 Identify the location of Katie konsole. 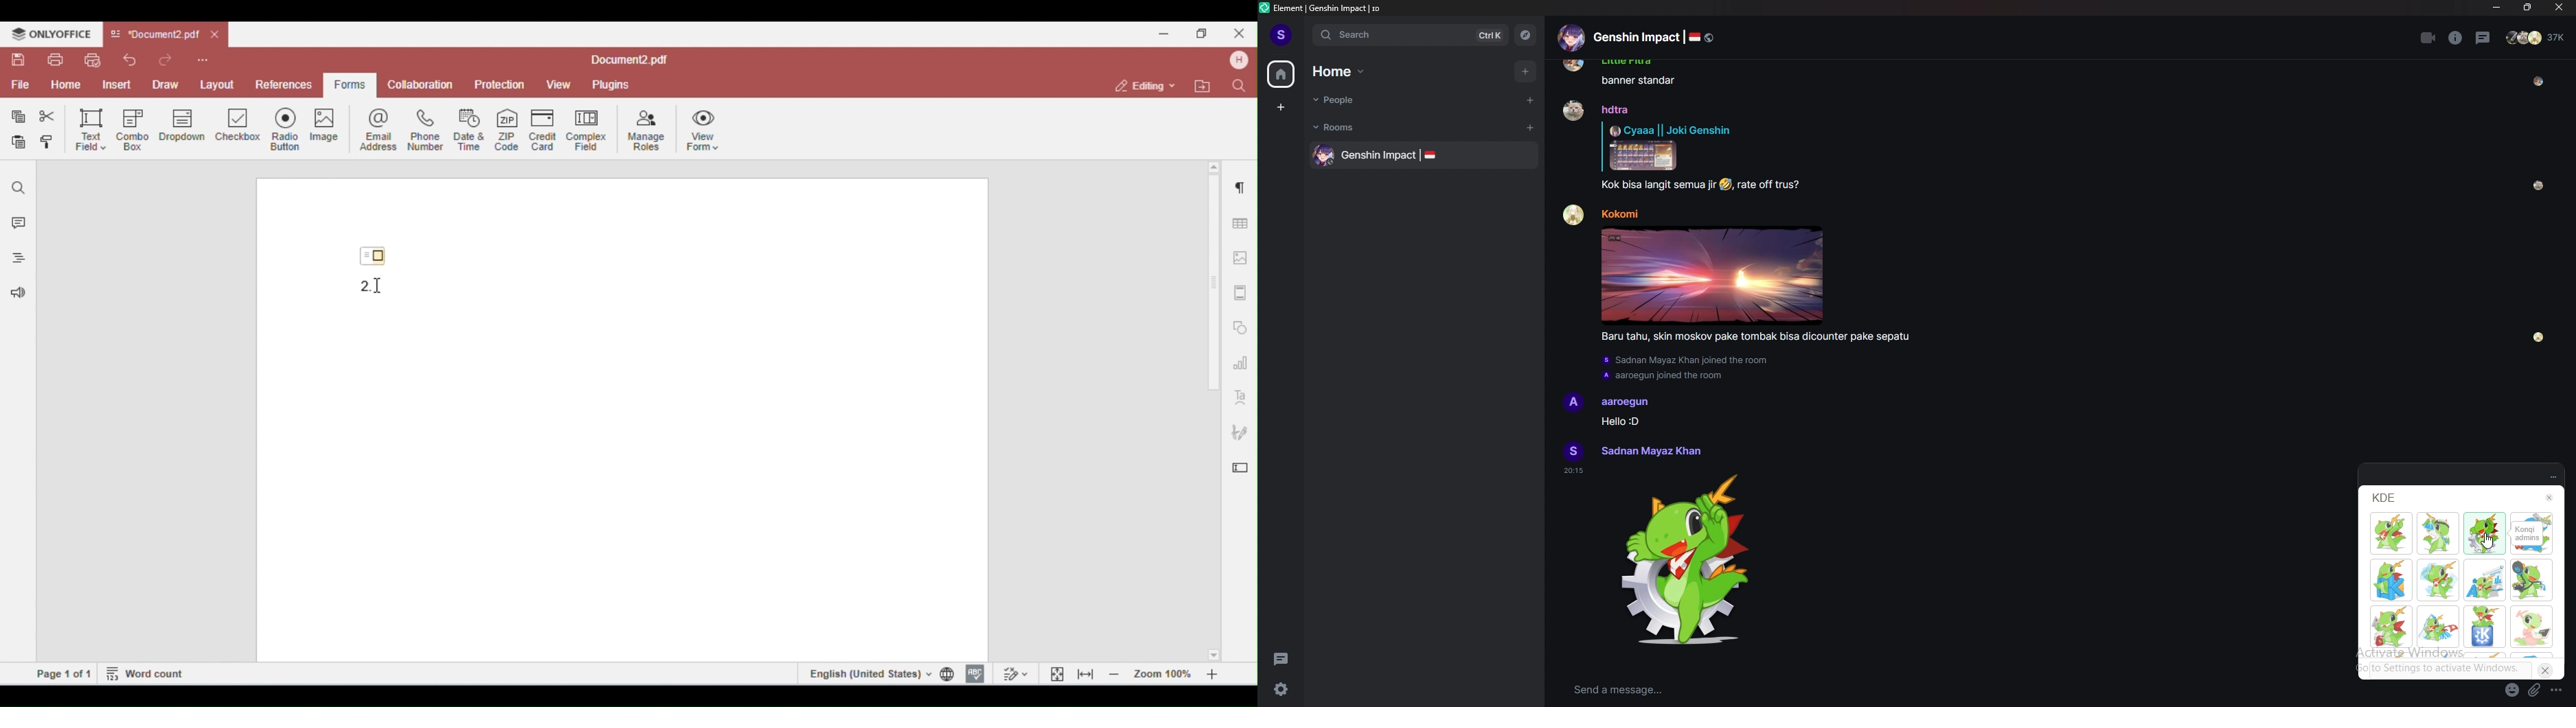
(2531, 627).